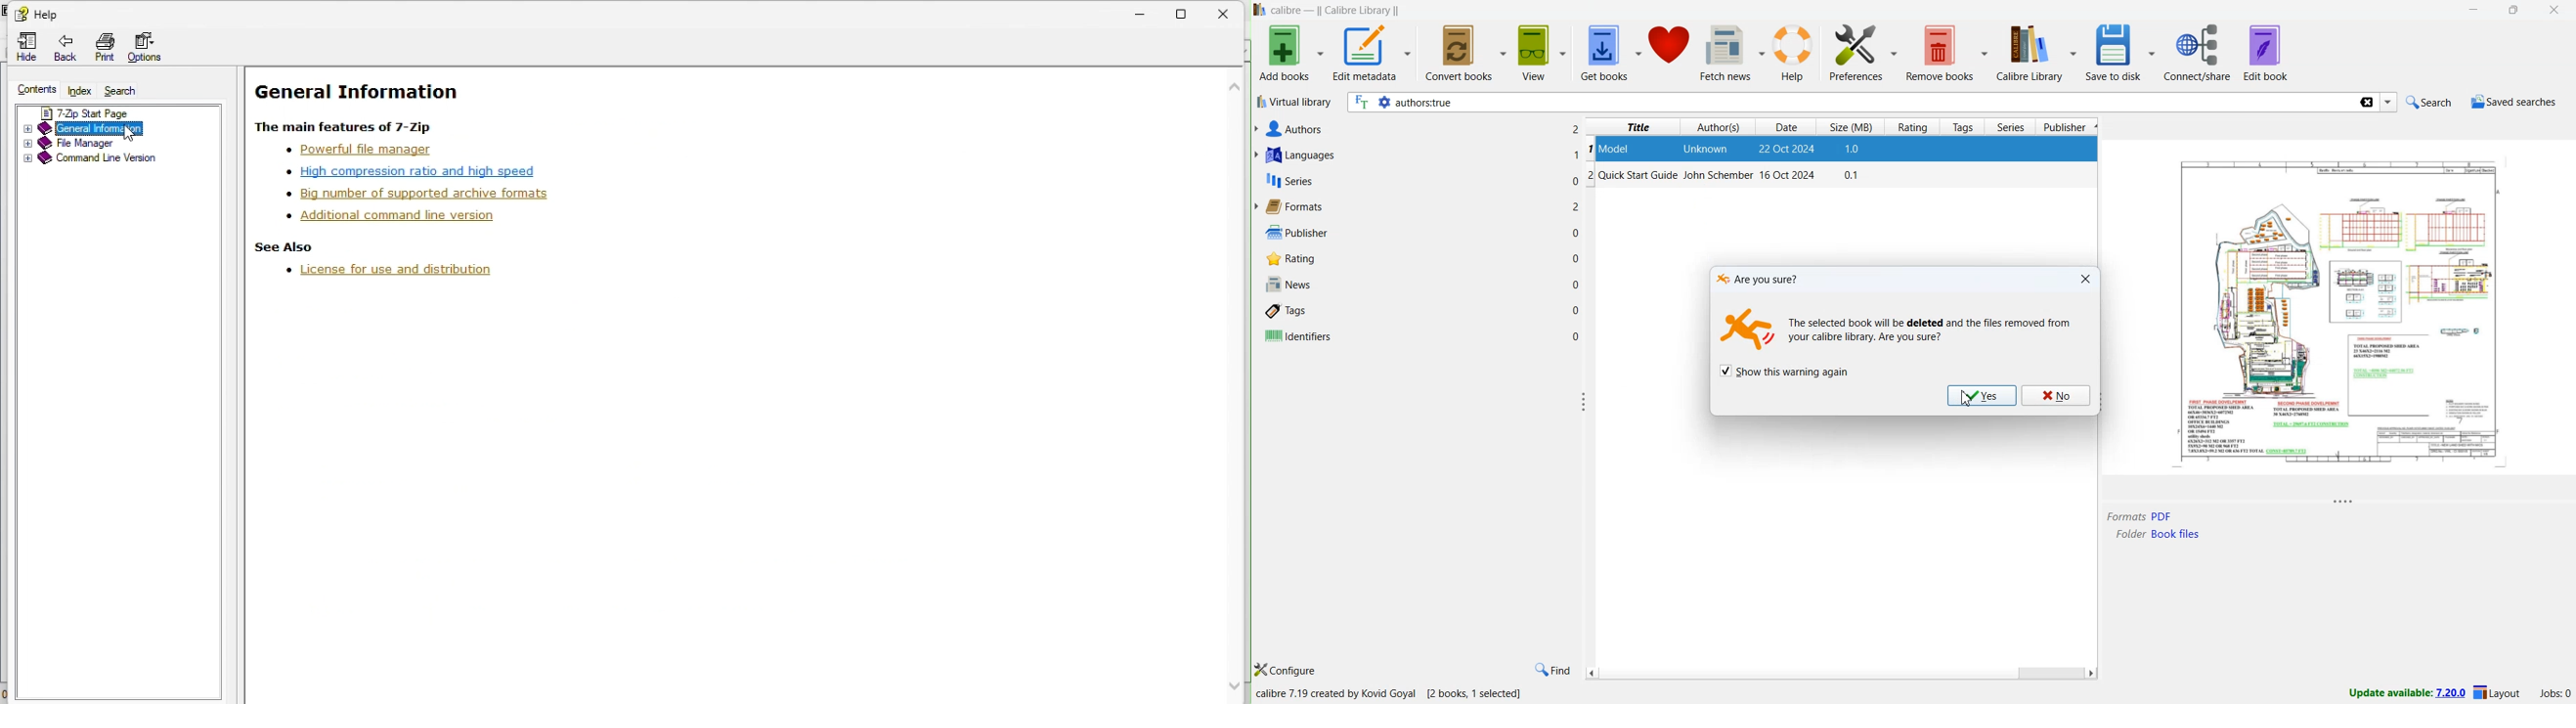 The width and height of the screenshot is (2576, 728). I want to click on Scroll, so click(1840, 673).